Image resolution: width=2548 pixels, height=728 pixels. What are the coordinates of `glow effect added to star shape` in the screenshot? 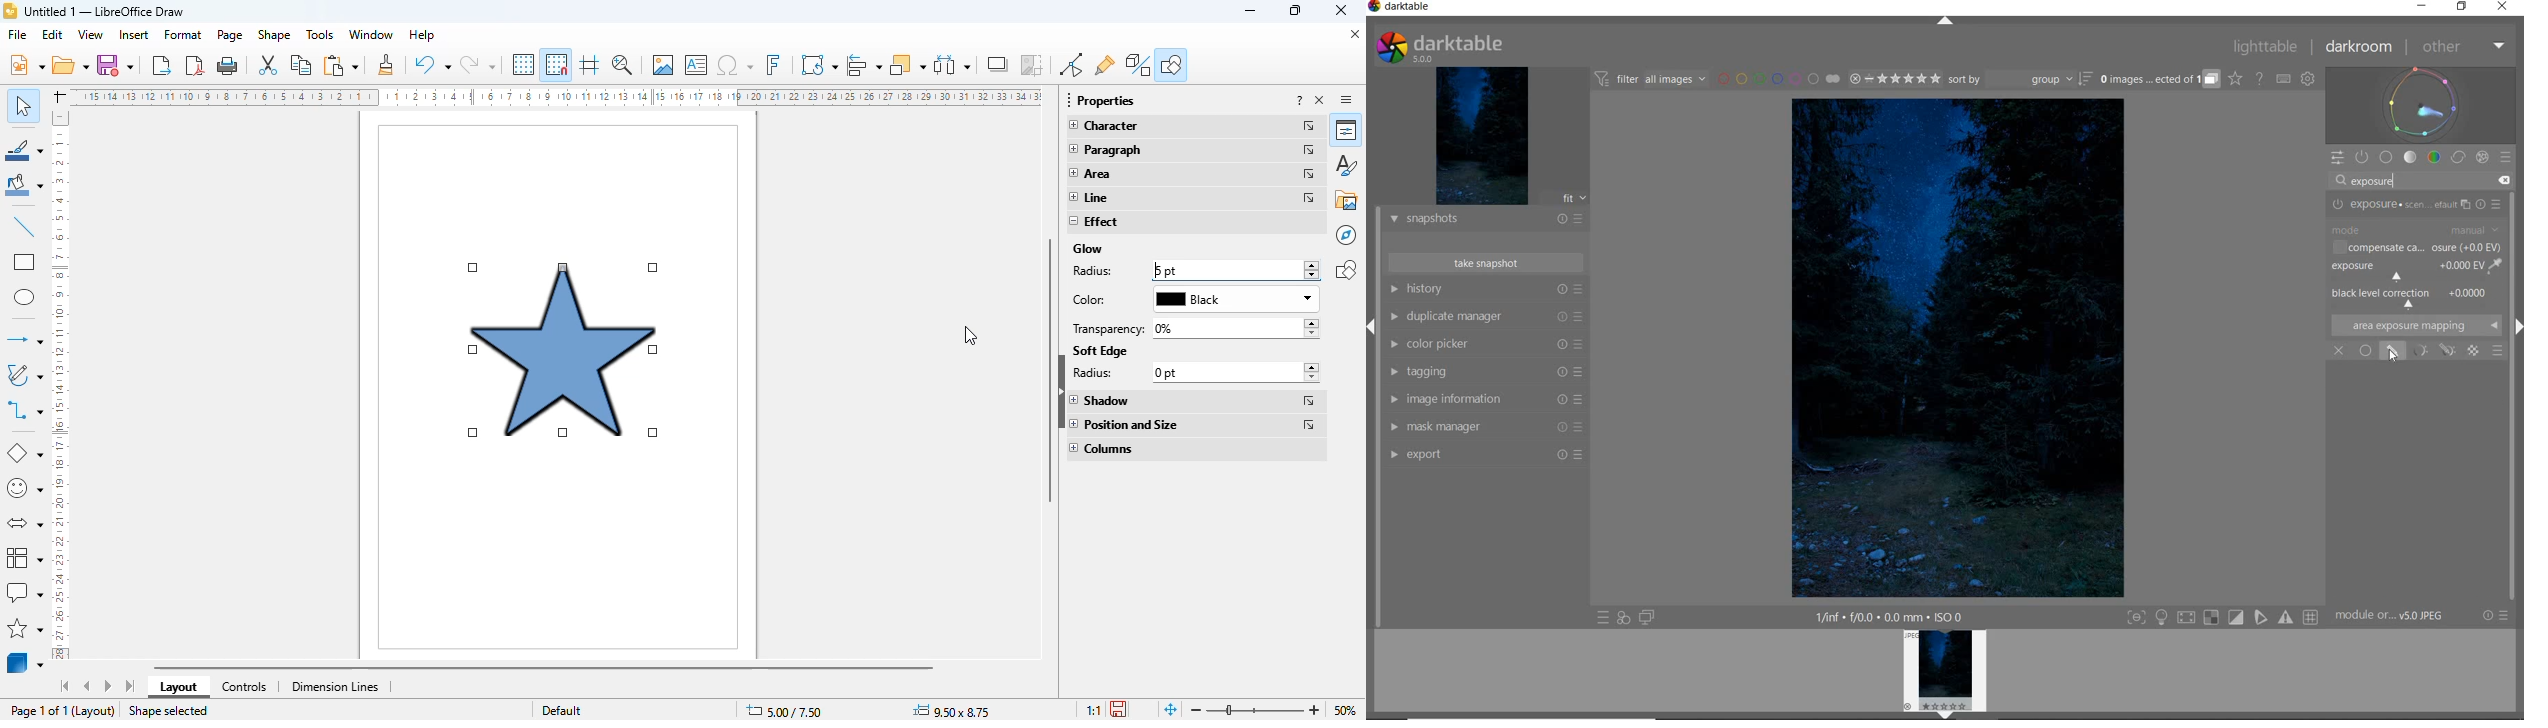 It's located at (567, 349).